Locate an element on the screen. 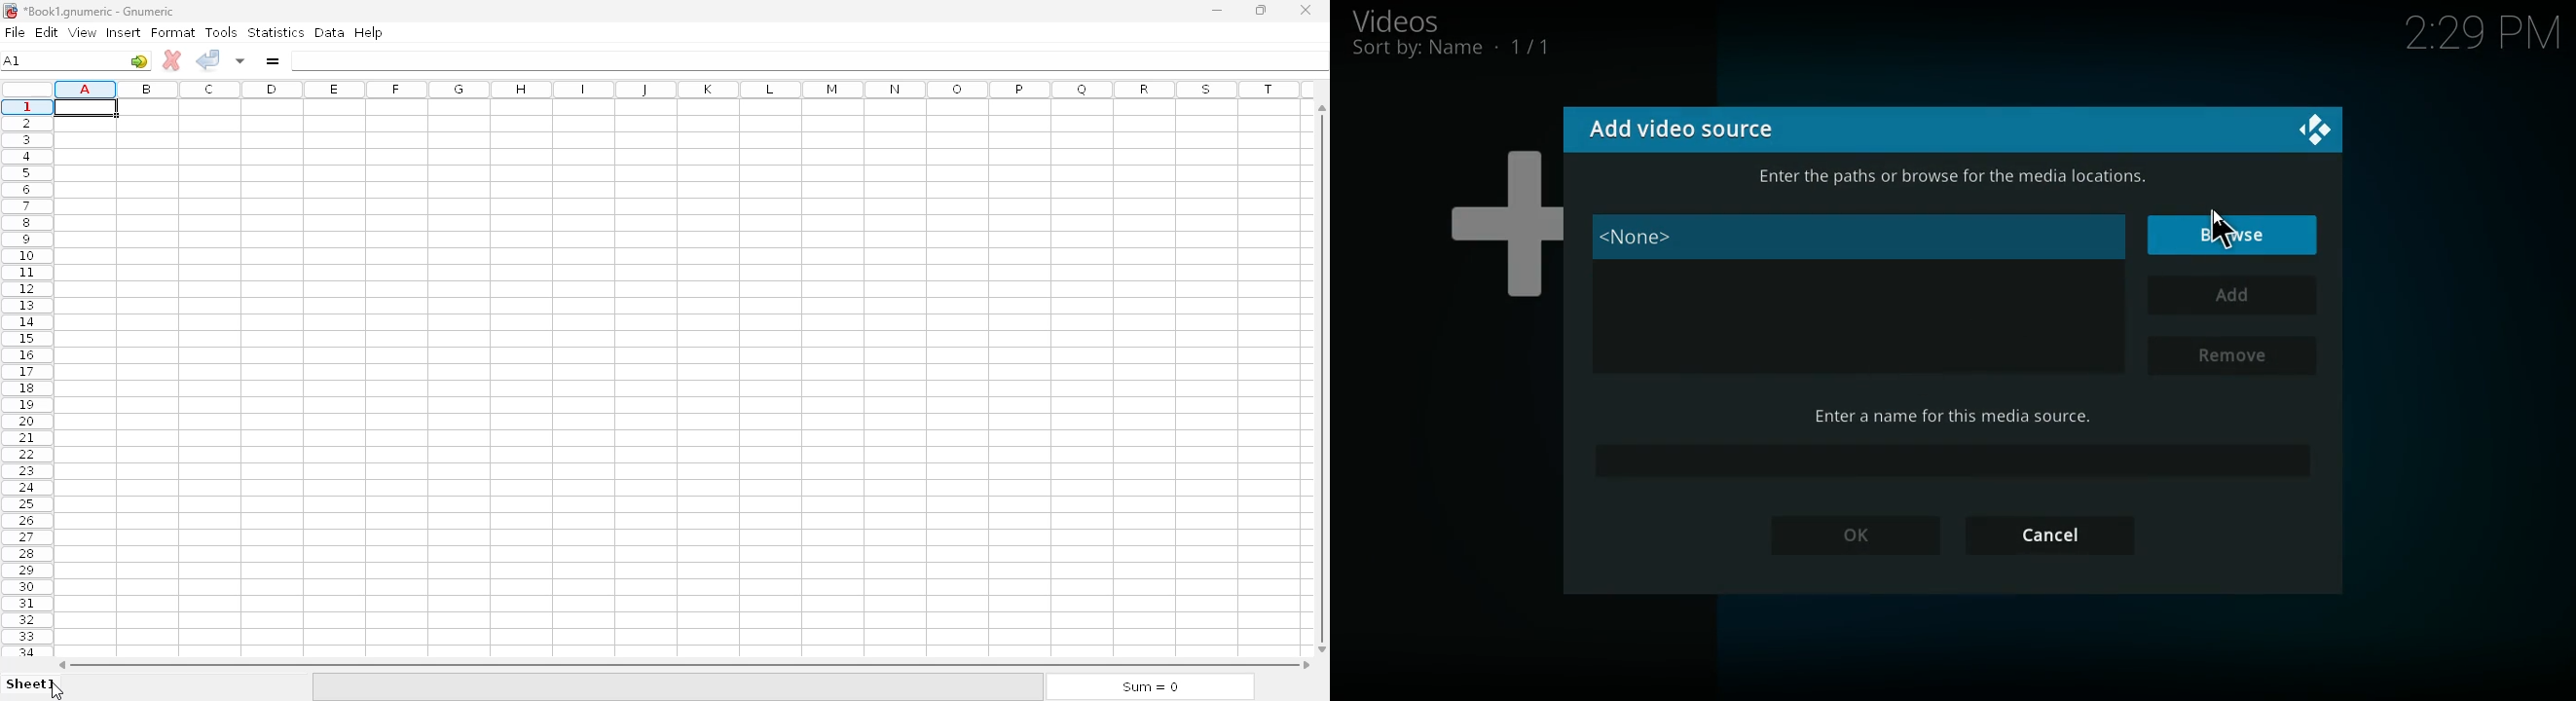 The image size is (2576, 728). 2:29 PM is located at coordinates (2484, 29).